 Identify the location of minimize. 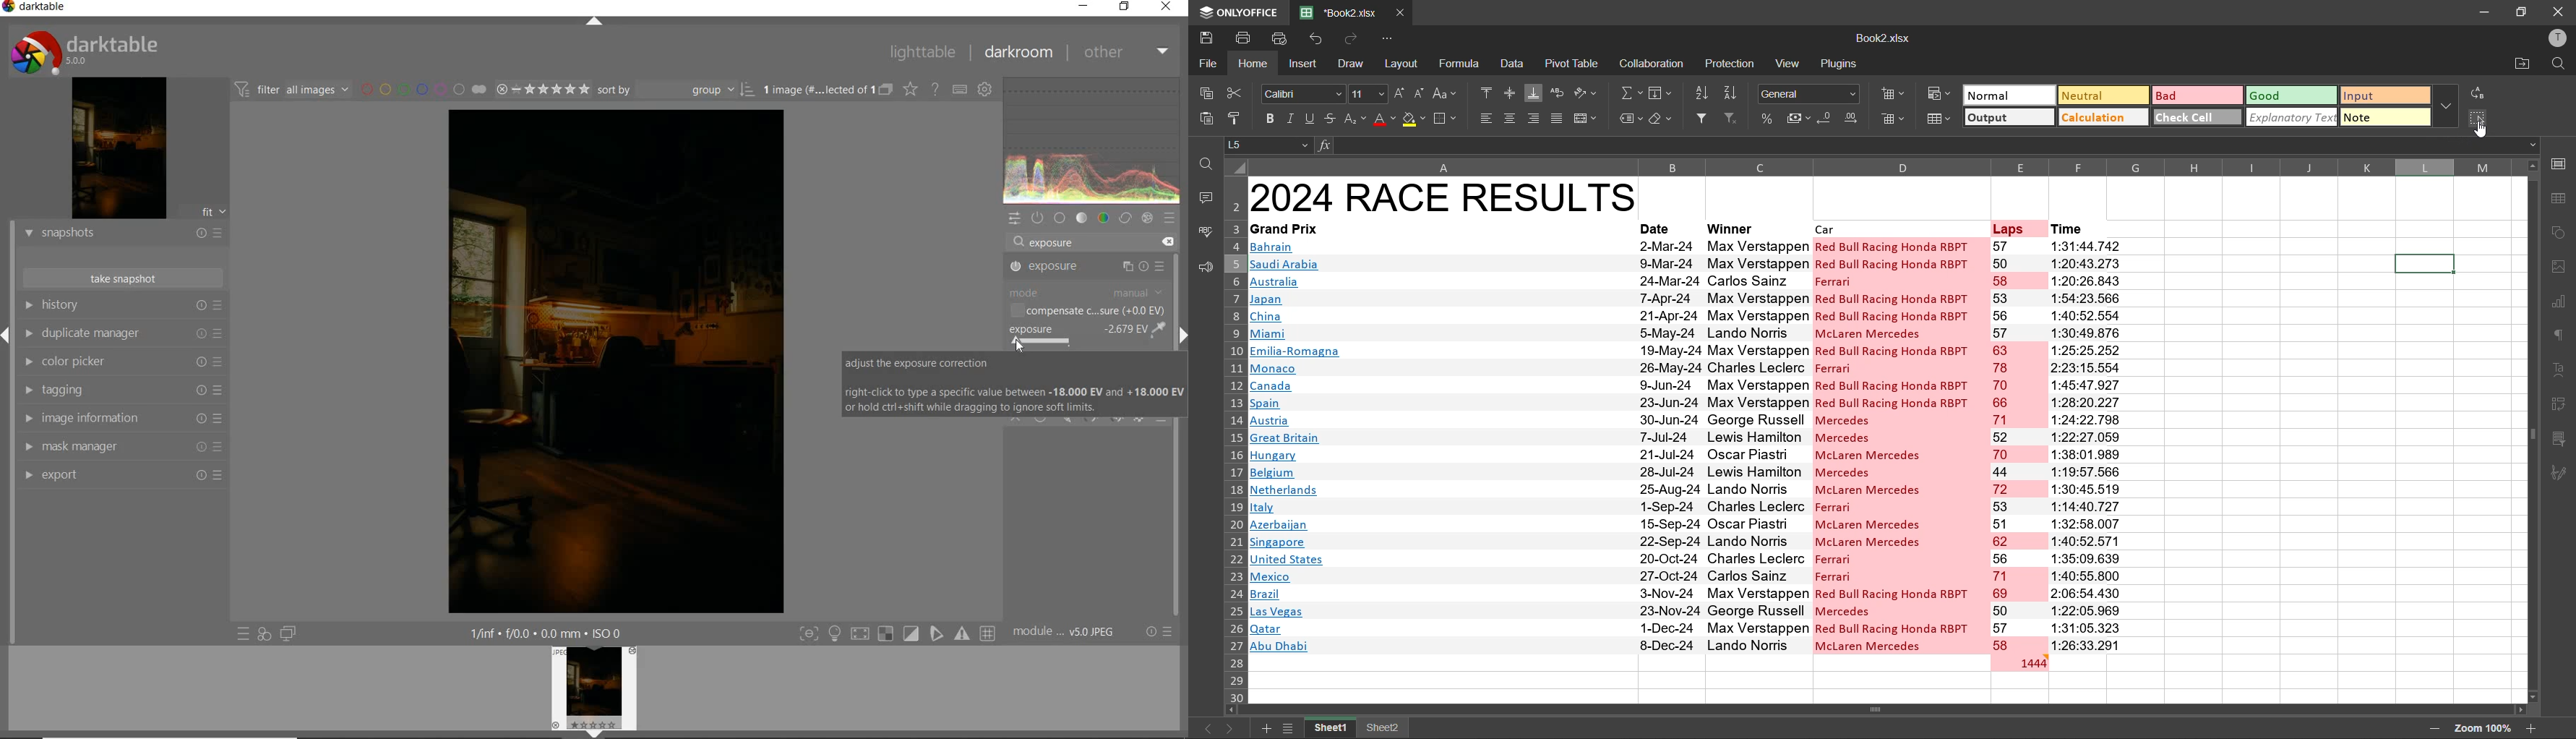
(2485, 12).